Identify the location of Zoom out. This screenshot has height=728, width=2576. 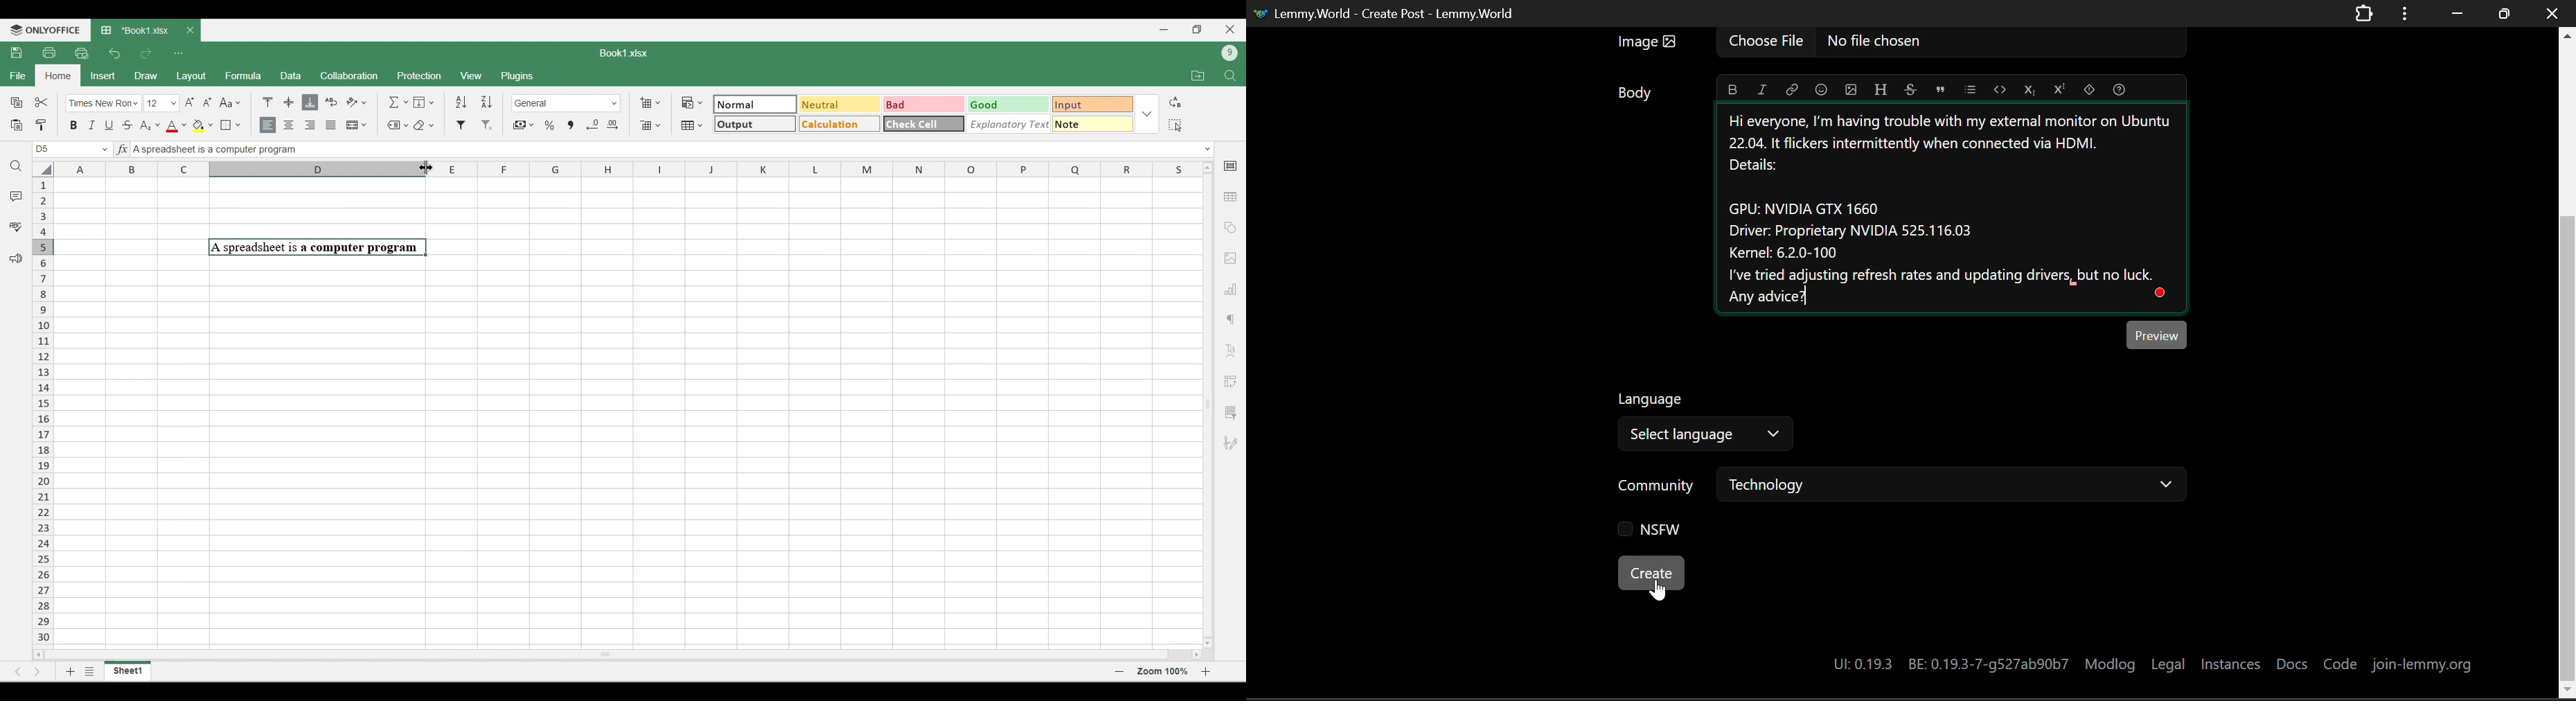
(1120, 671).